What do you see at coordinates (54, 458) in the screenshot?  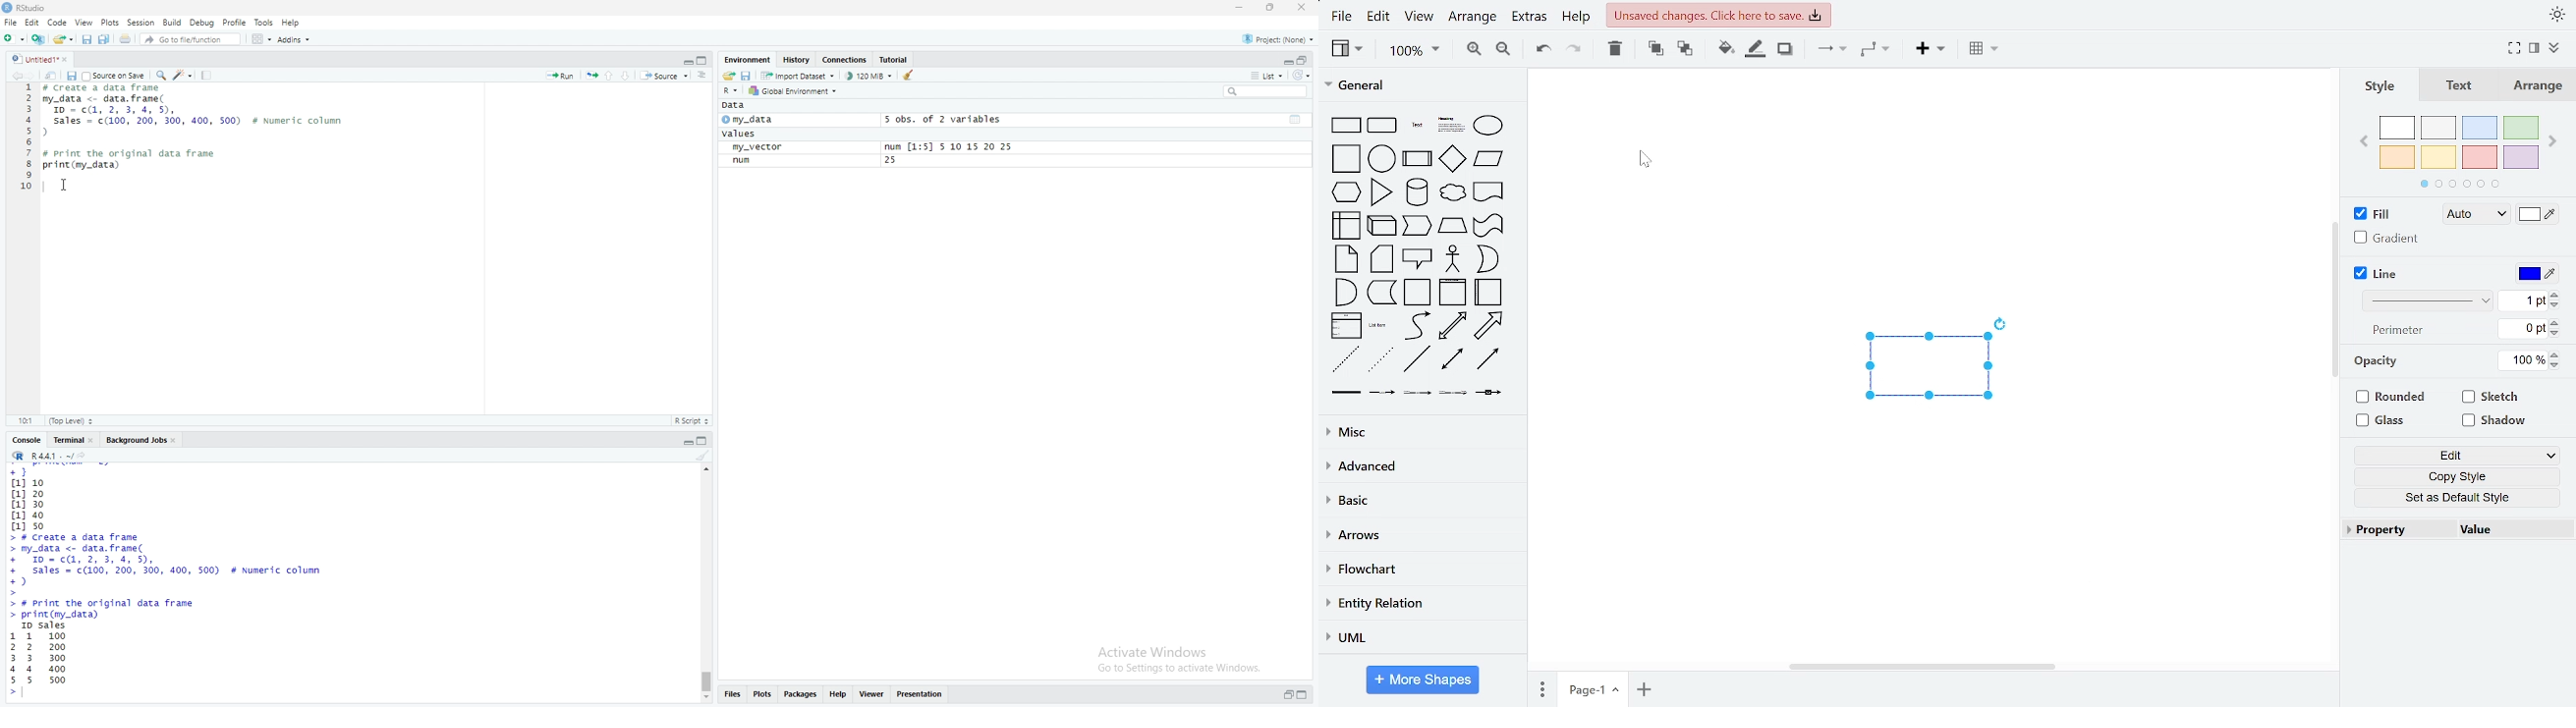 I see `R4.4.1 . ~/` at bounding box center [54, 458].